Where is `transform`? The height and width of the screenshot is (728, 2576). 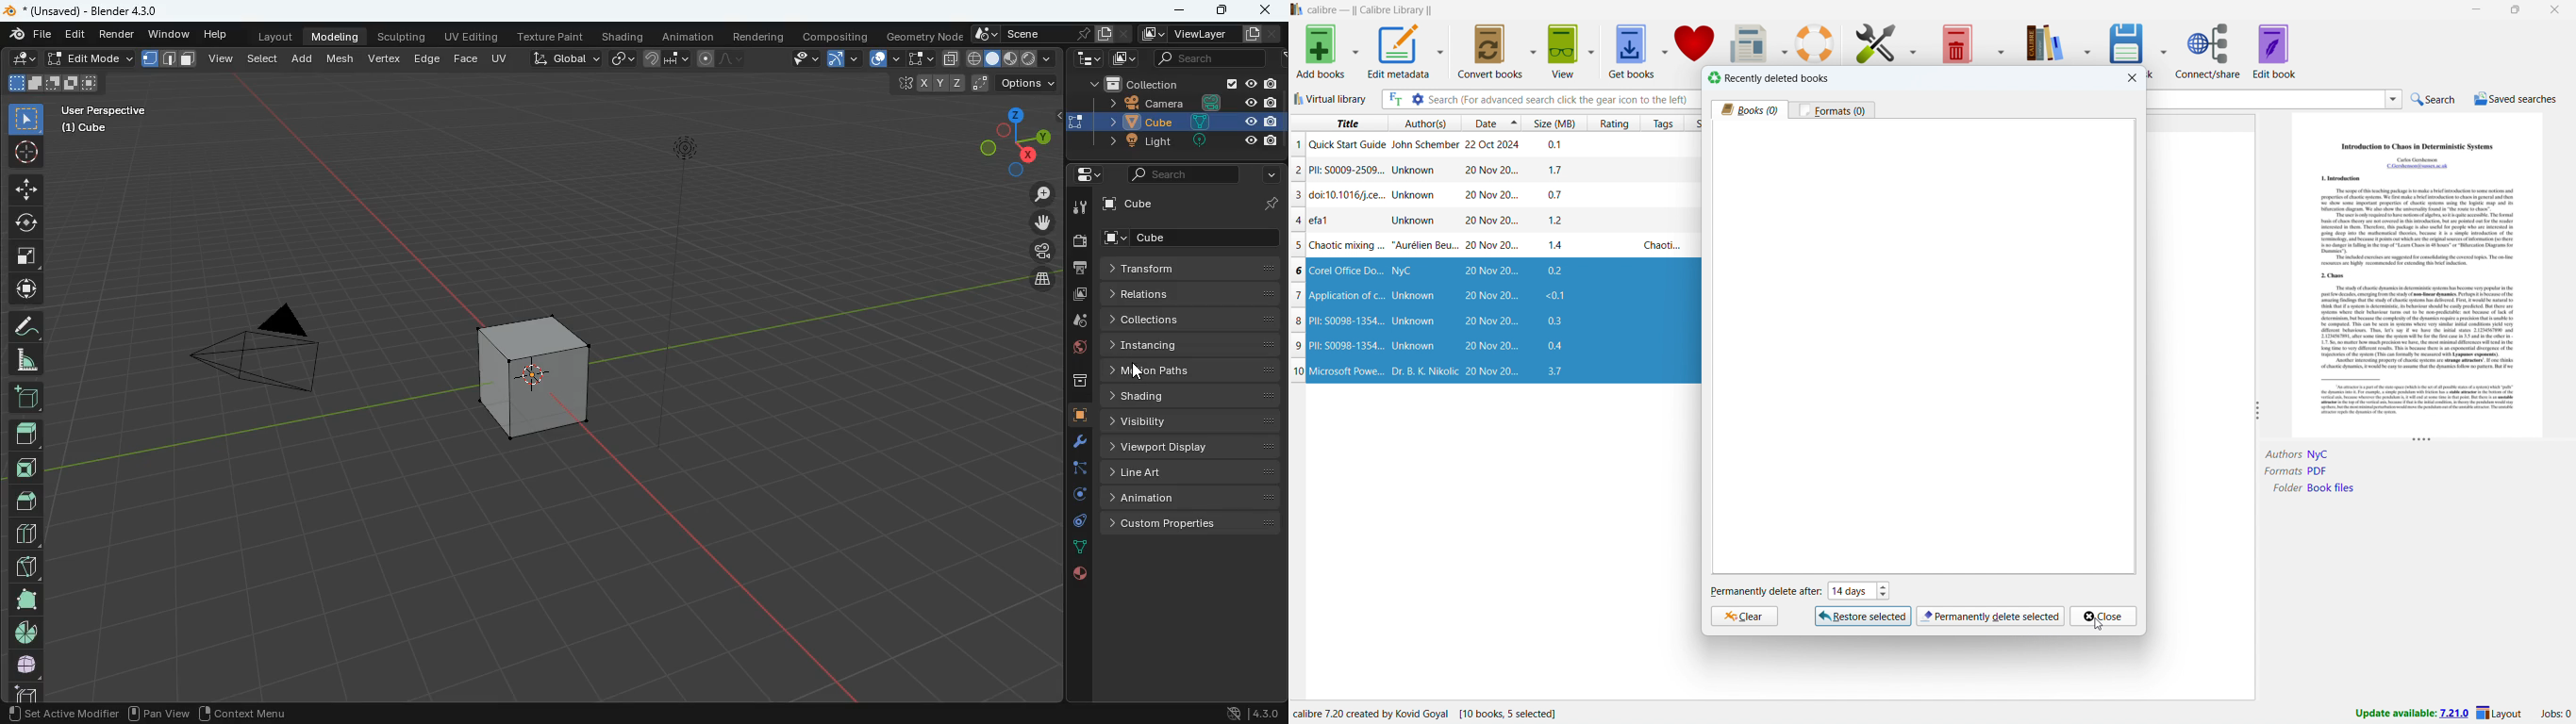
transform is located at coordinates (1191, 269).